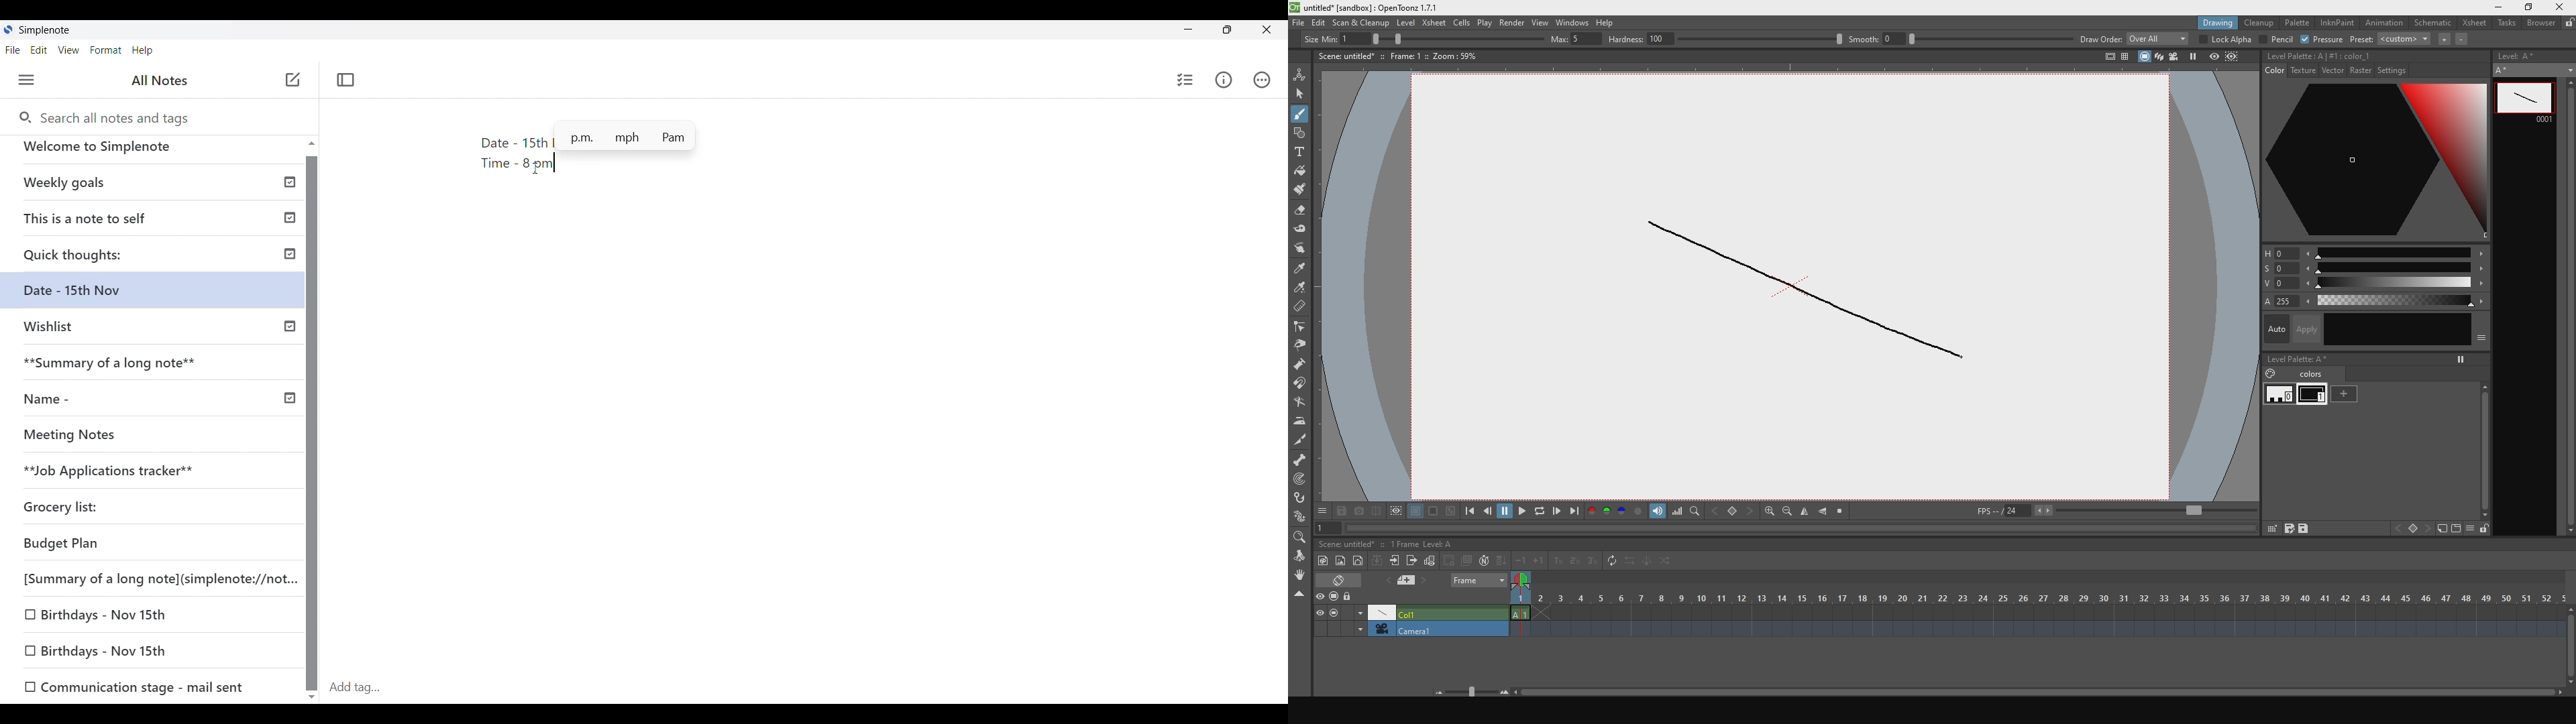 The height and width of the screenshot is (728, 2576). Describe the element at coordinates (2275, 396) in the screenshot. I see `white` at that location.